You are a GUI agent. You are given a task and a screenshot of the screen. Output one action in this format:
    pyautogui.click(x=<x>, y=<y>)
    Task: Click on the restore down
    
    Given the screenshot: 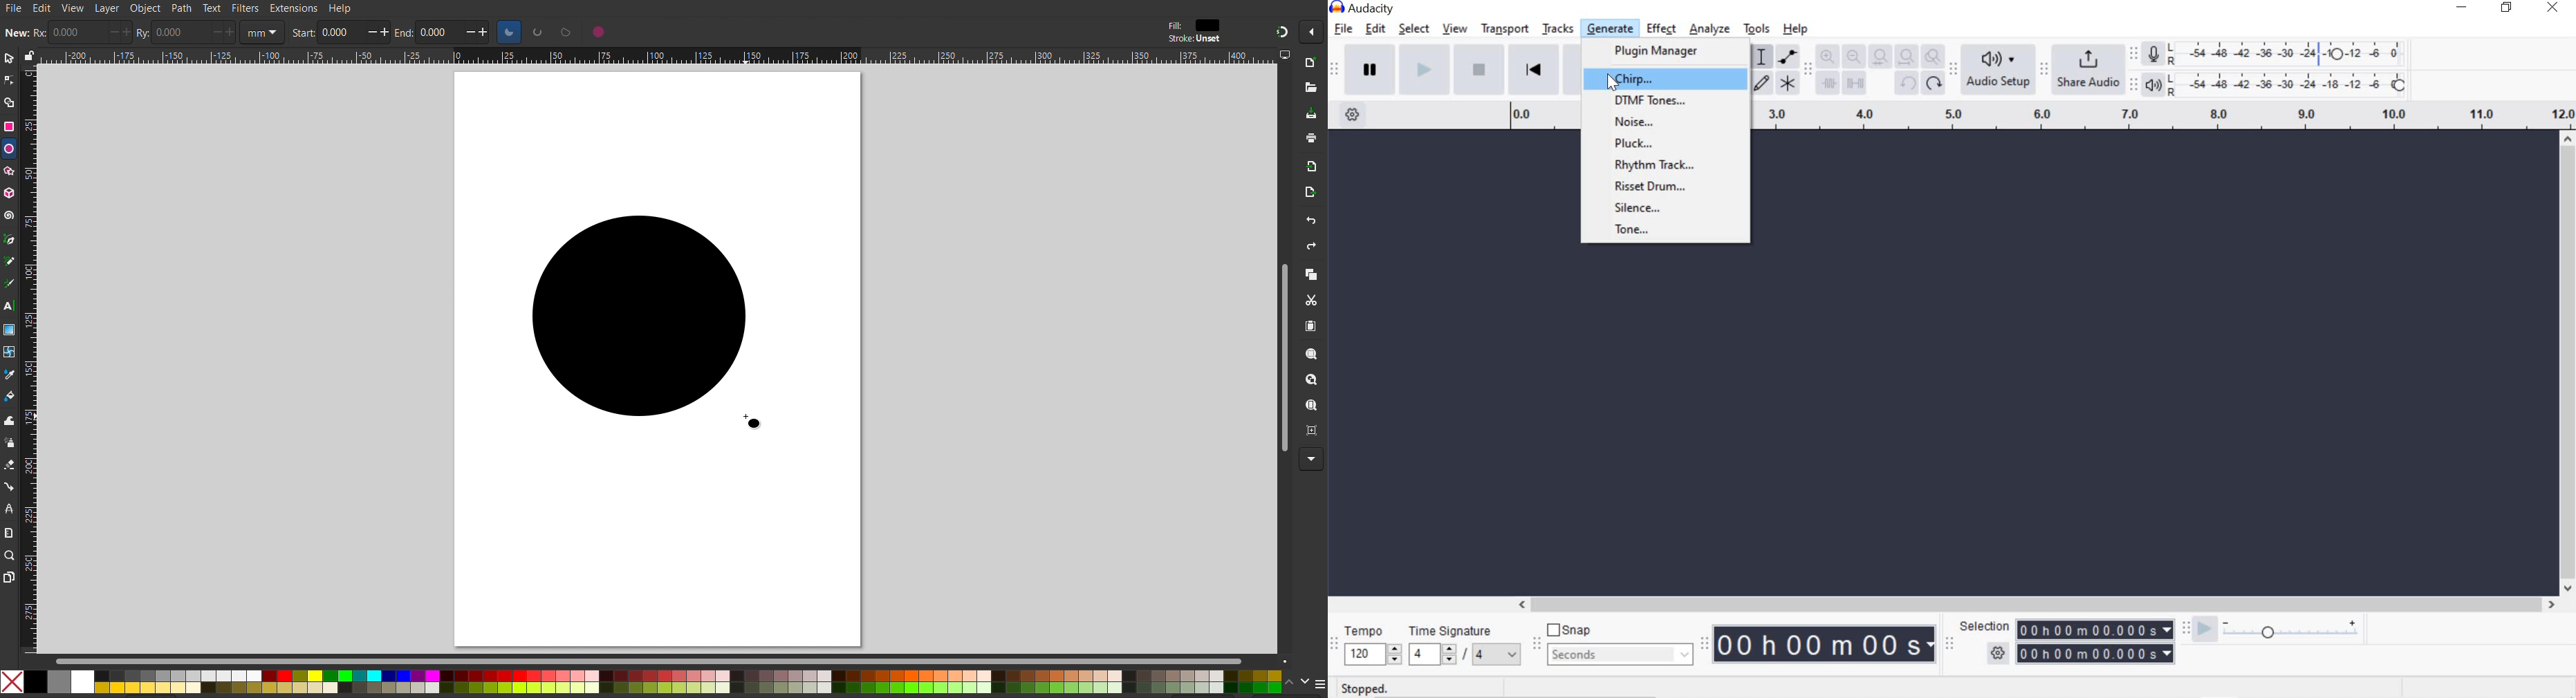 What is the action you would take?
    pyautogui.click(x=2507, y=8)
    